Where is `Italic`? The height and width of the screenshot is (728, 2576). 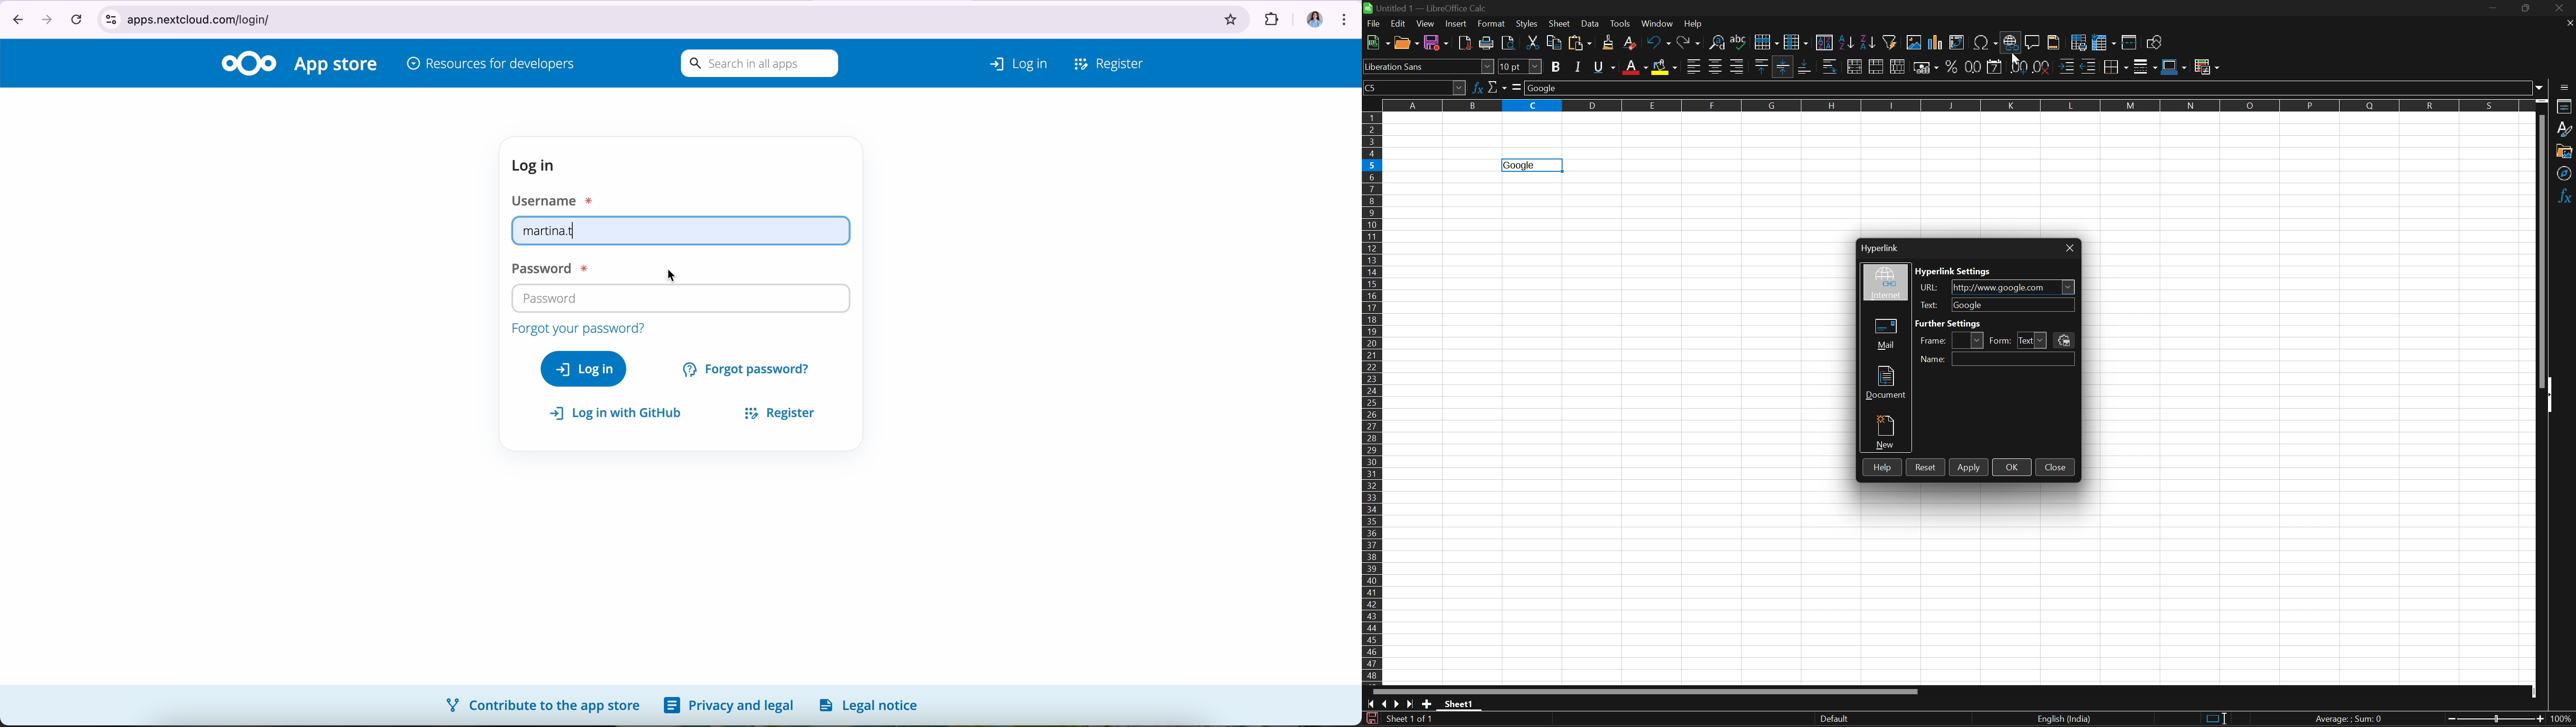
Italic is located at coordinates (1580, 67).